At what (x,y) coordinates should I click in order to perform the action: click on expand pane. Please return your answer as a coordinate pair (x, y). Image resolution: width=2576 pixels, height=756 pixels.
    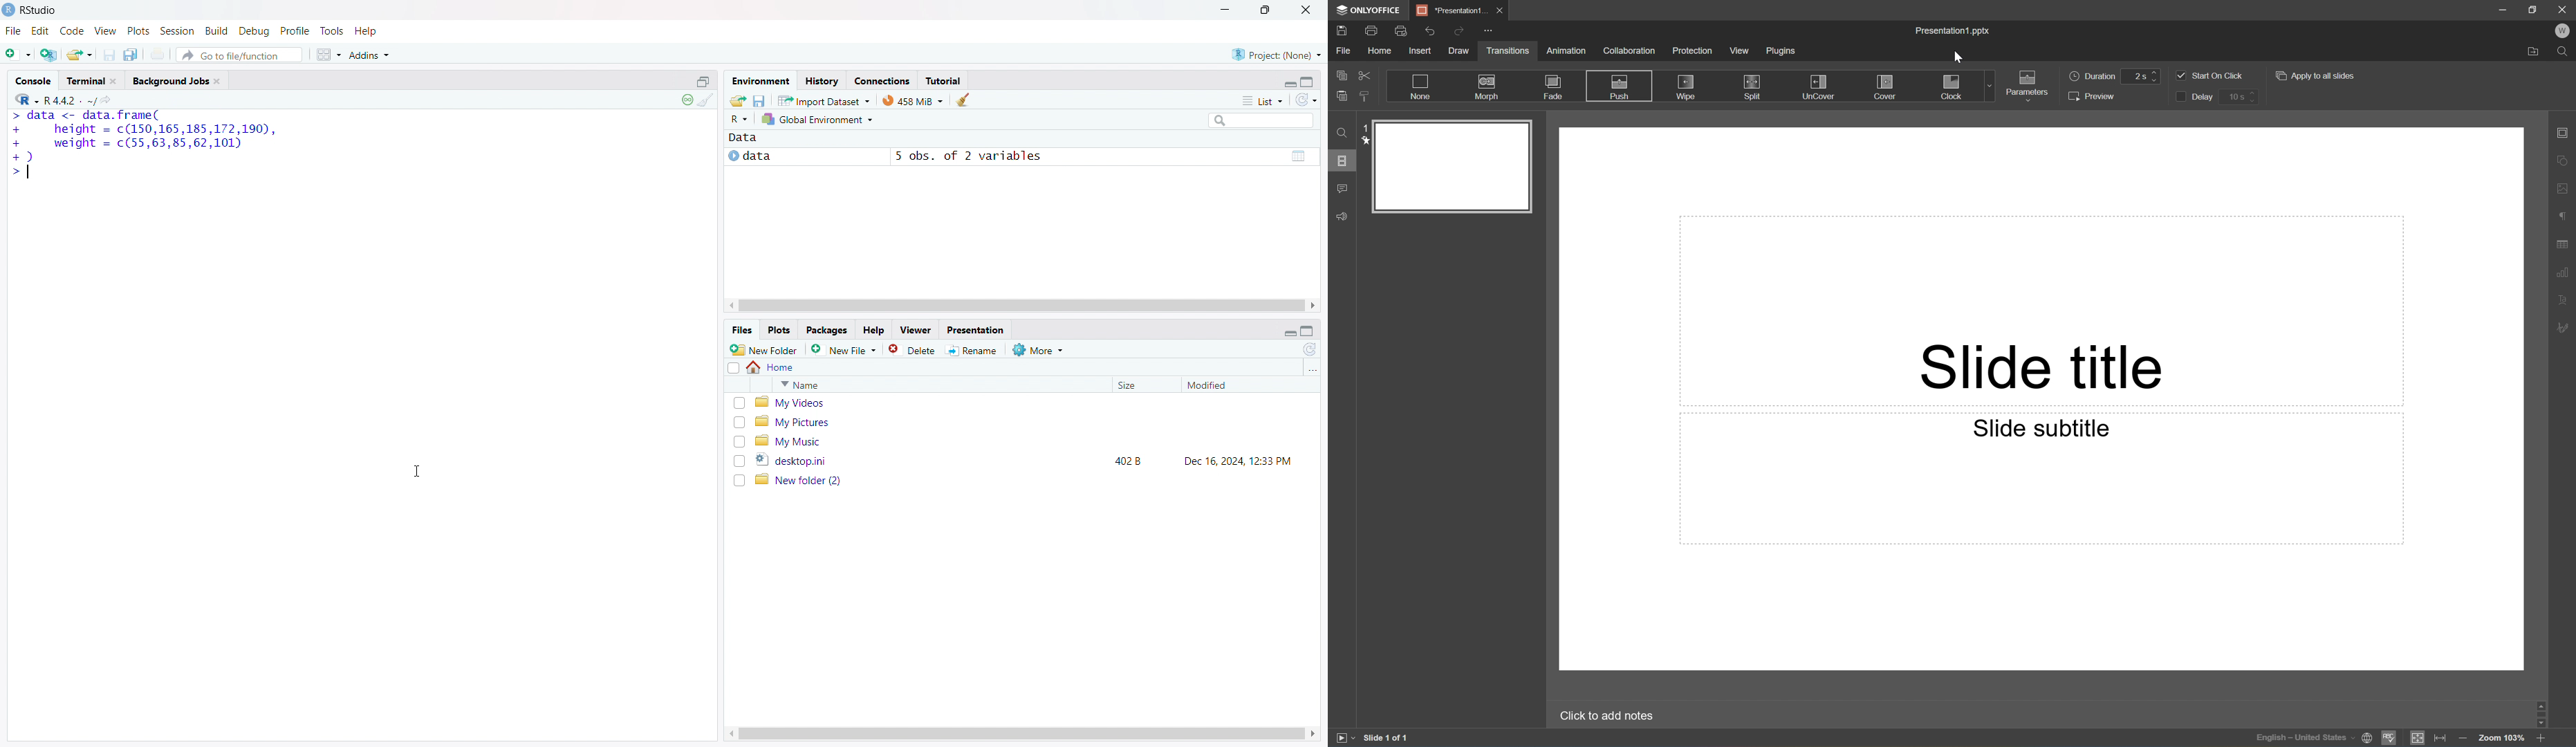
    Looking at the image, I should click on (1309, 331).